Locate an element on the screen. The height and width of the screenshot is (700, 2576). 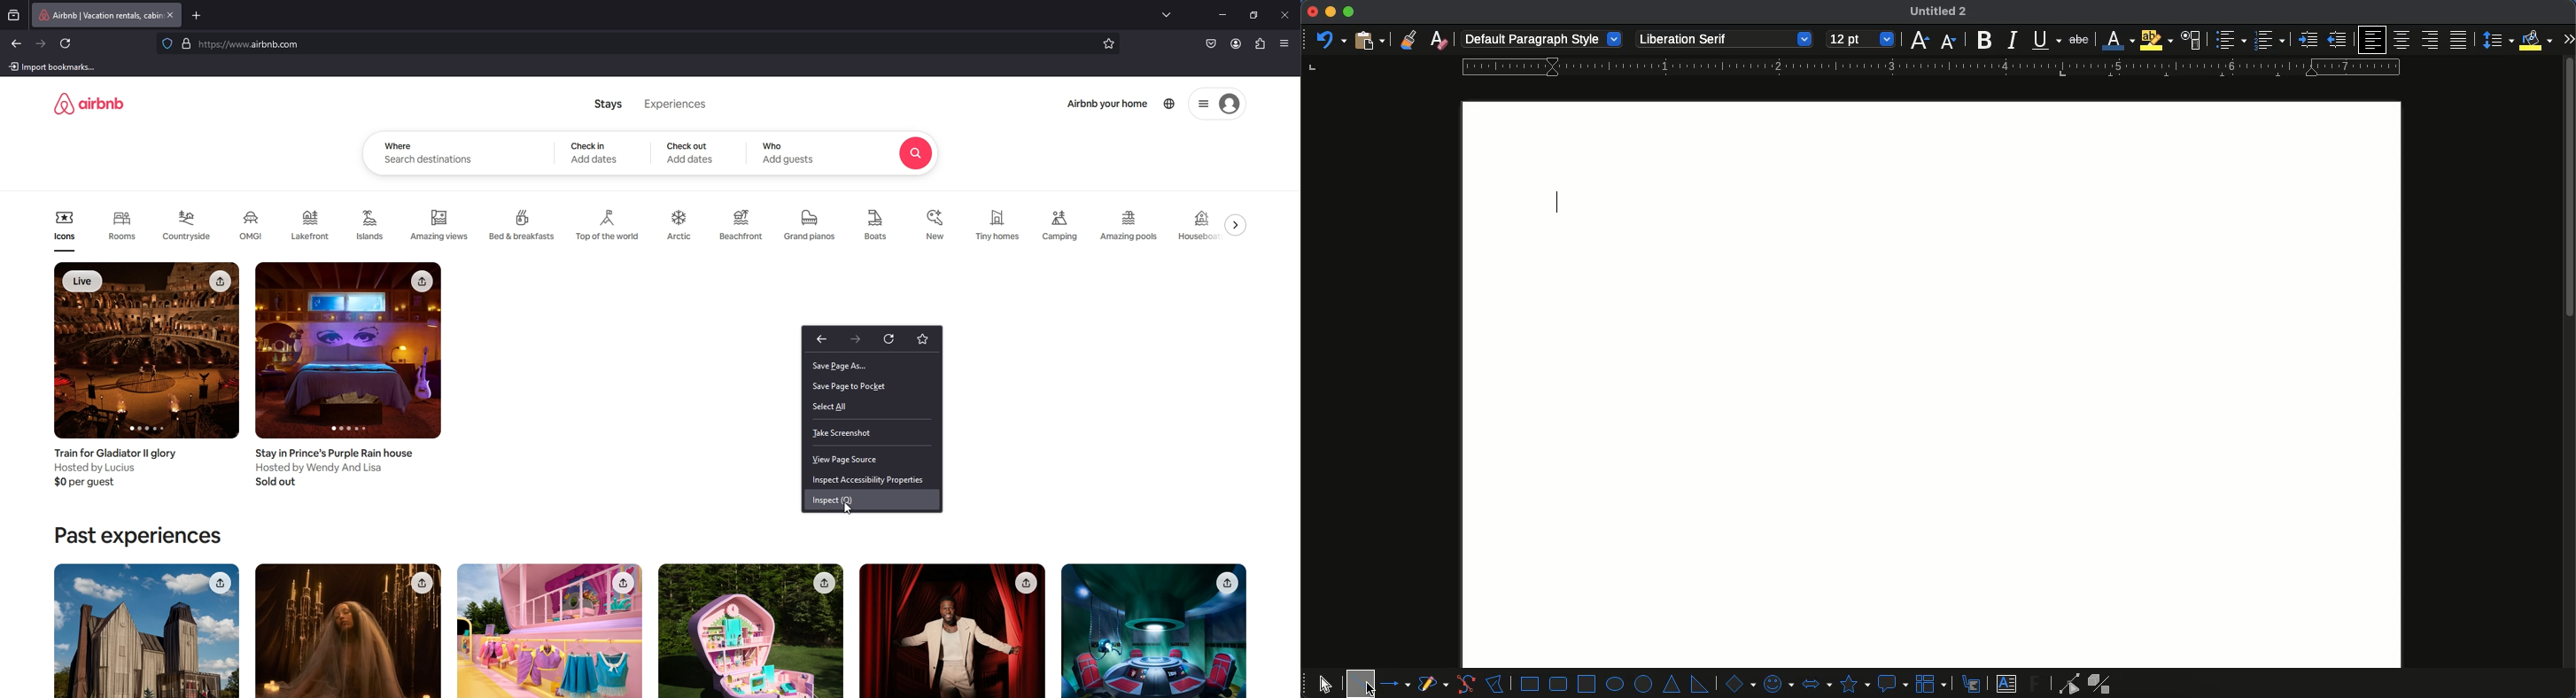
point end mode is located at coordinates (2066, 684).